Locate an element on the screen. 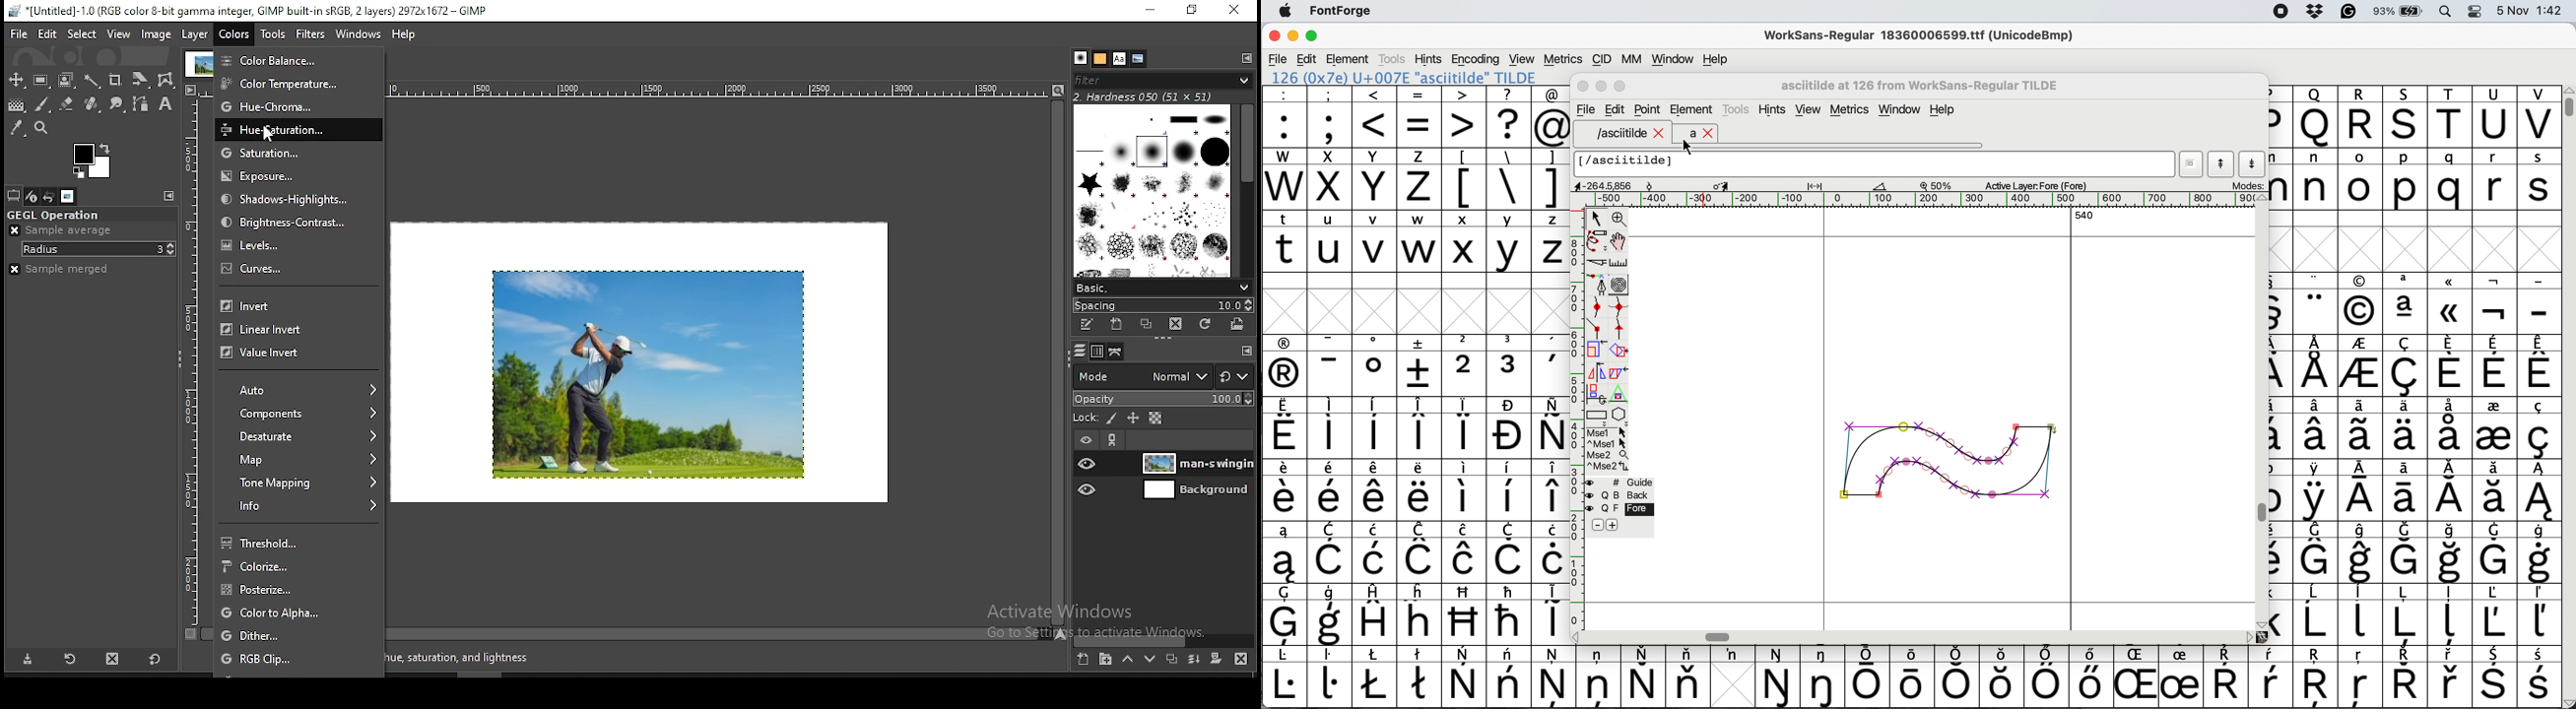  add a  point then drag out its control points is located at coordinates (1598, 284).